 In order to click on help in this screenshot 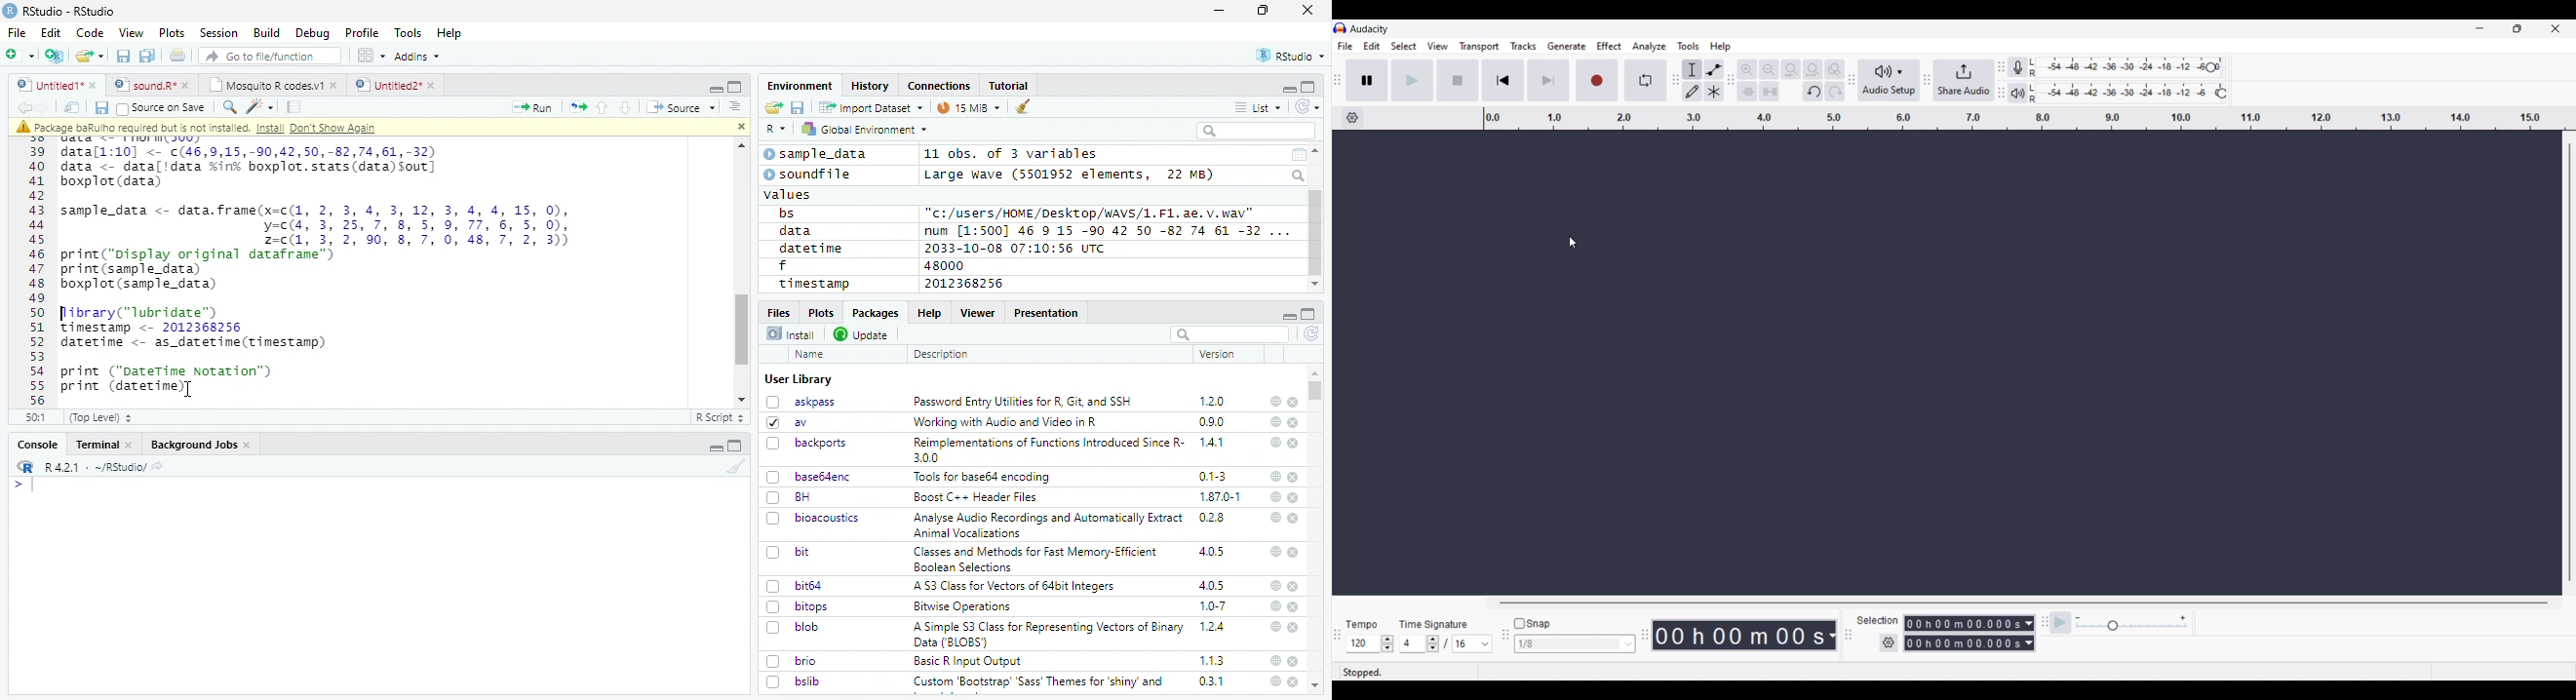, I will do `click(1274, 551)`.